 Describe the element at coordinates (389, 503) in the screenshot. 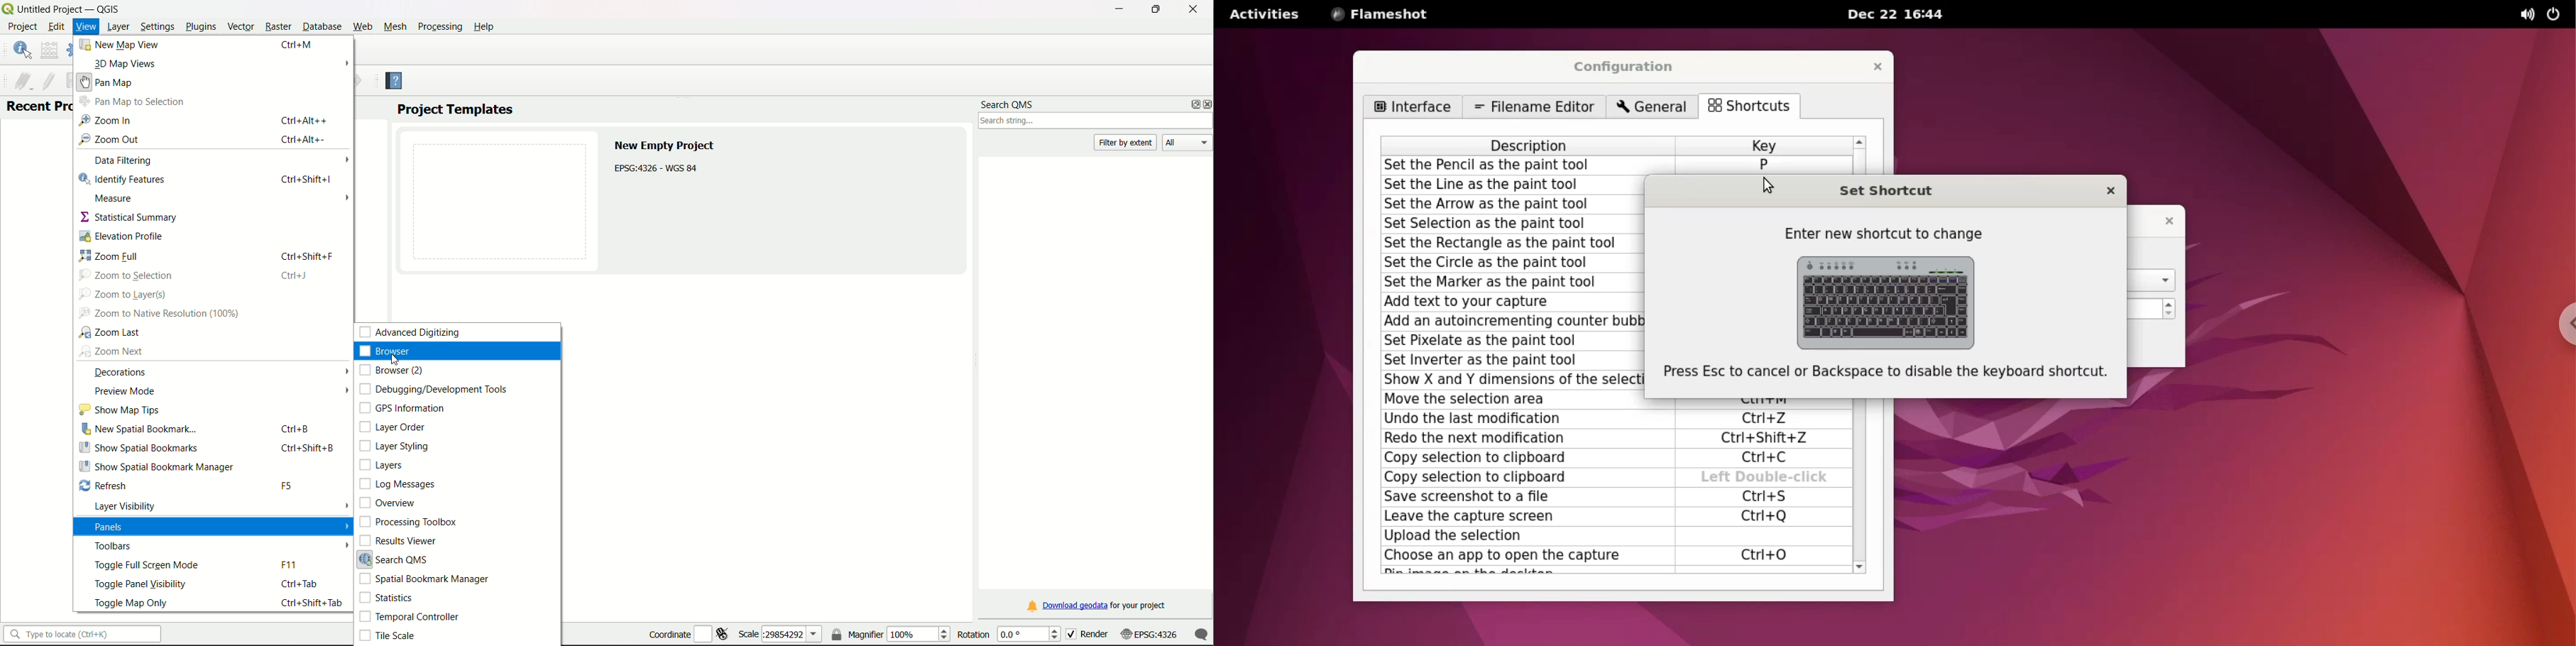

I see `Overview` at that location.